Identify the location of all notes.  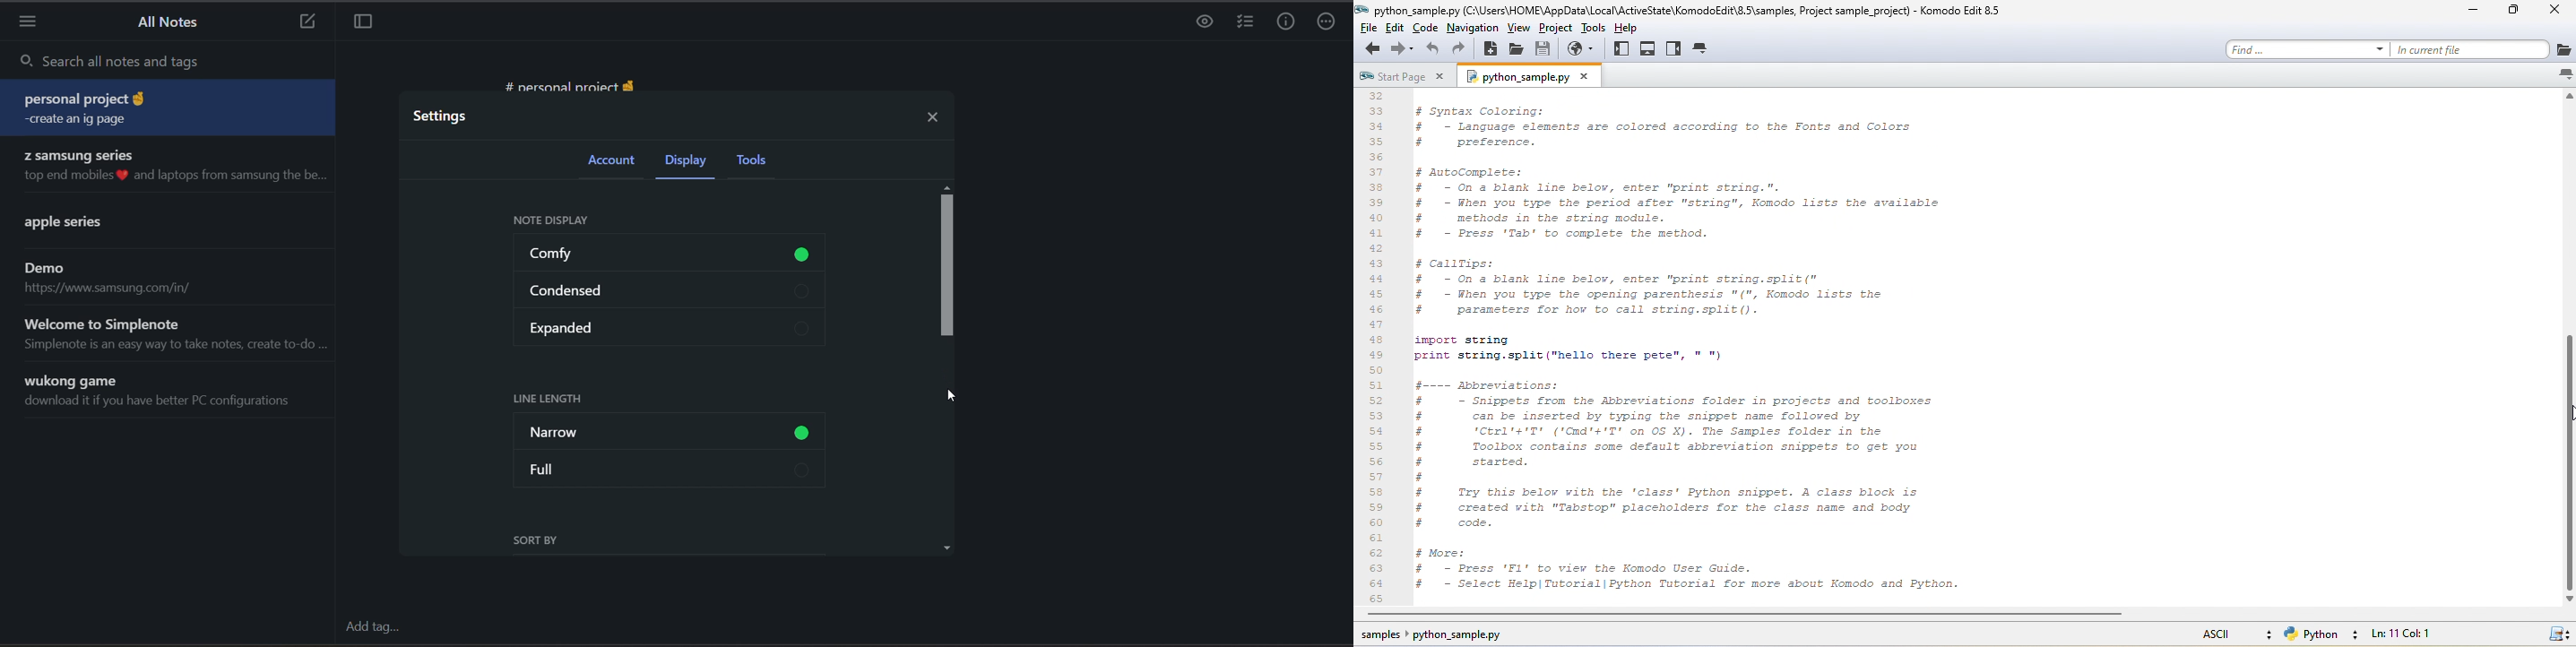
(164, 23).